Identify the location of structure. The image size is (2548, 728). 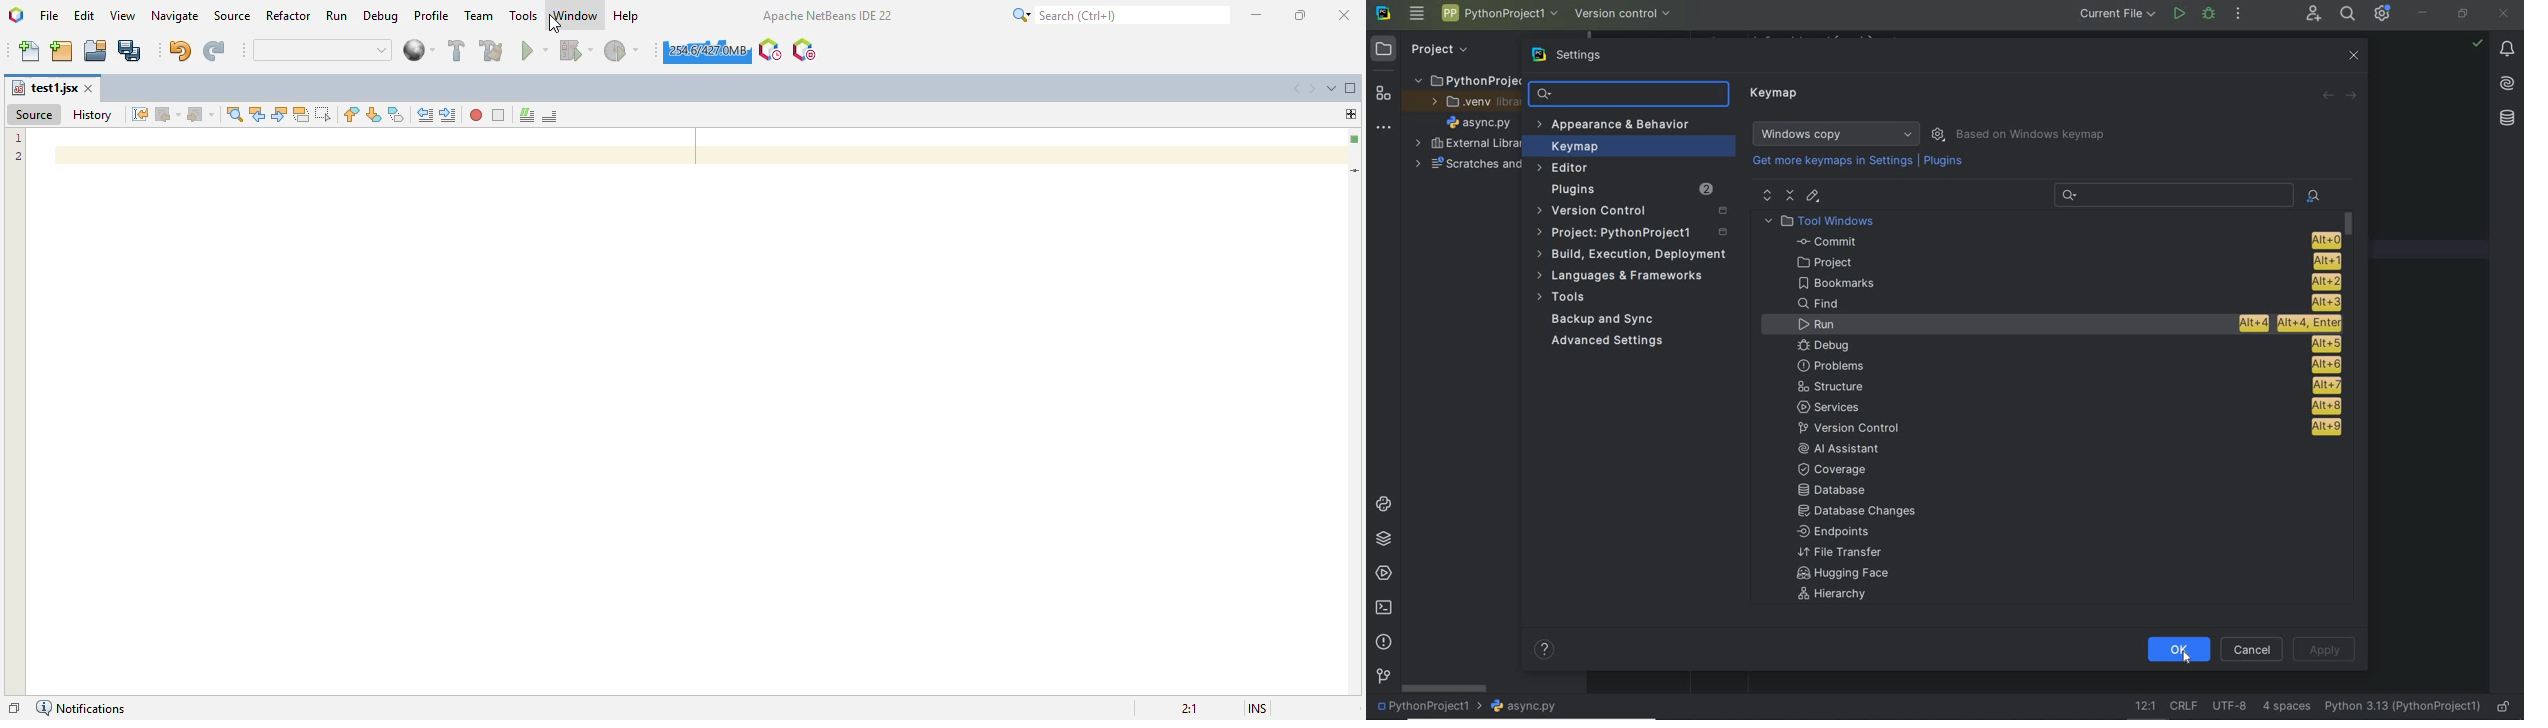
(2068, 386).